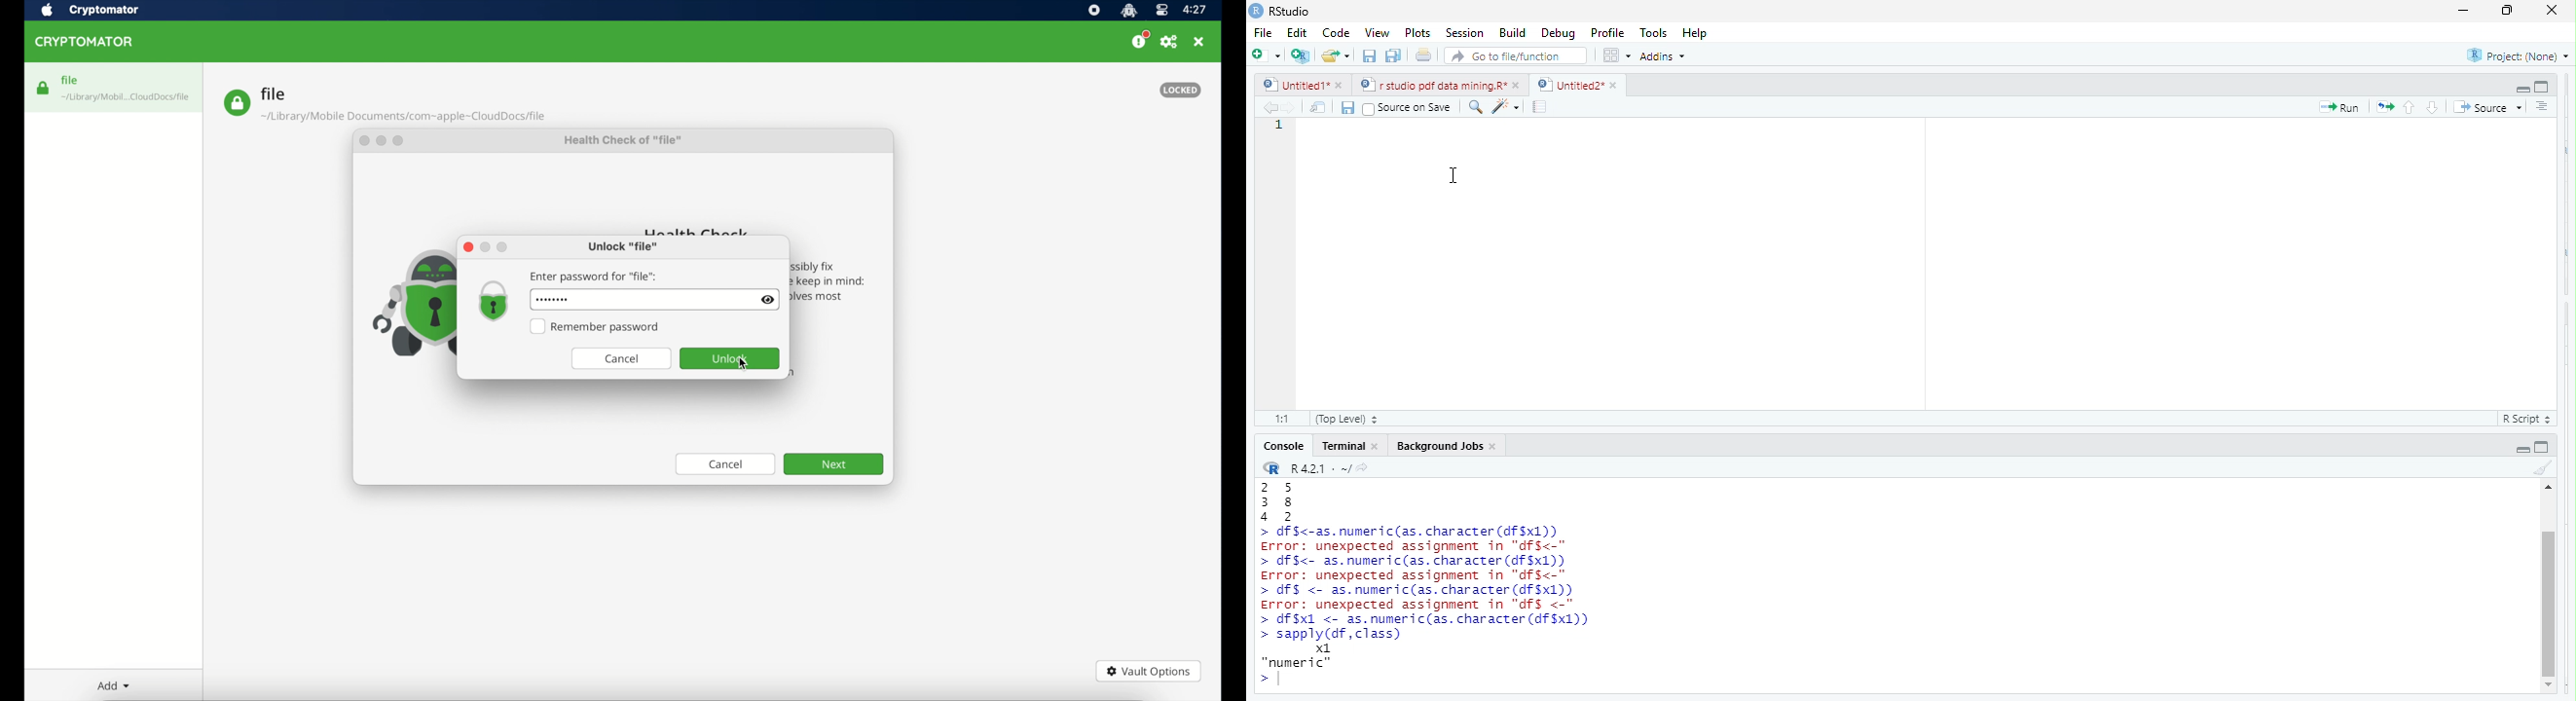  I want to click on Session, so click(1464, 34).